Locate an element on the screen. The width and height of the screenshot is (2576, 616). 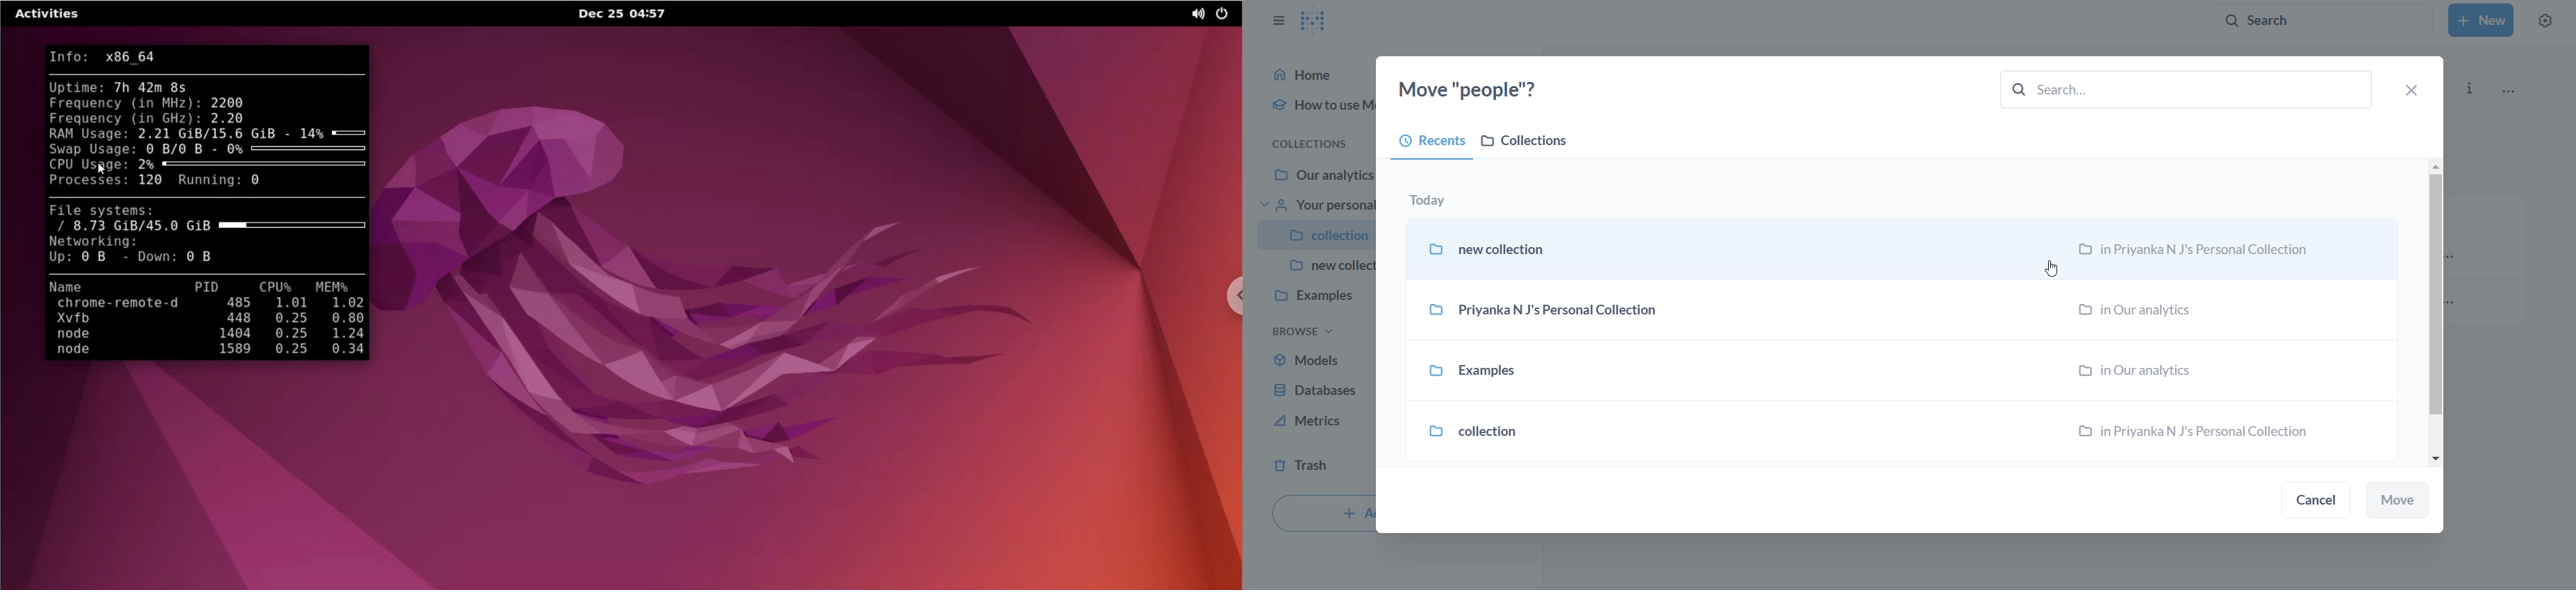
database is located at coordinates (1311, 389).